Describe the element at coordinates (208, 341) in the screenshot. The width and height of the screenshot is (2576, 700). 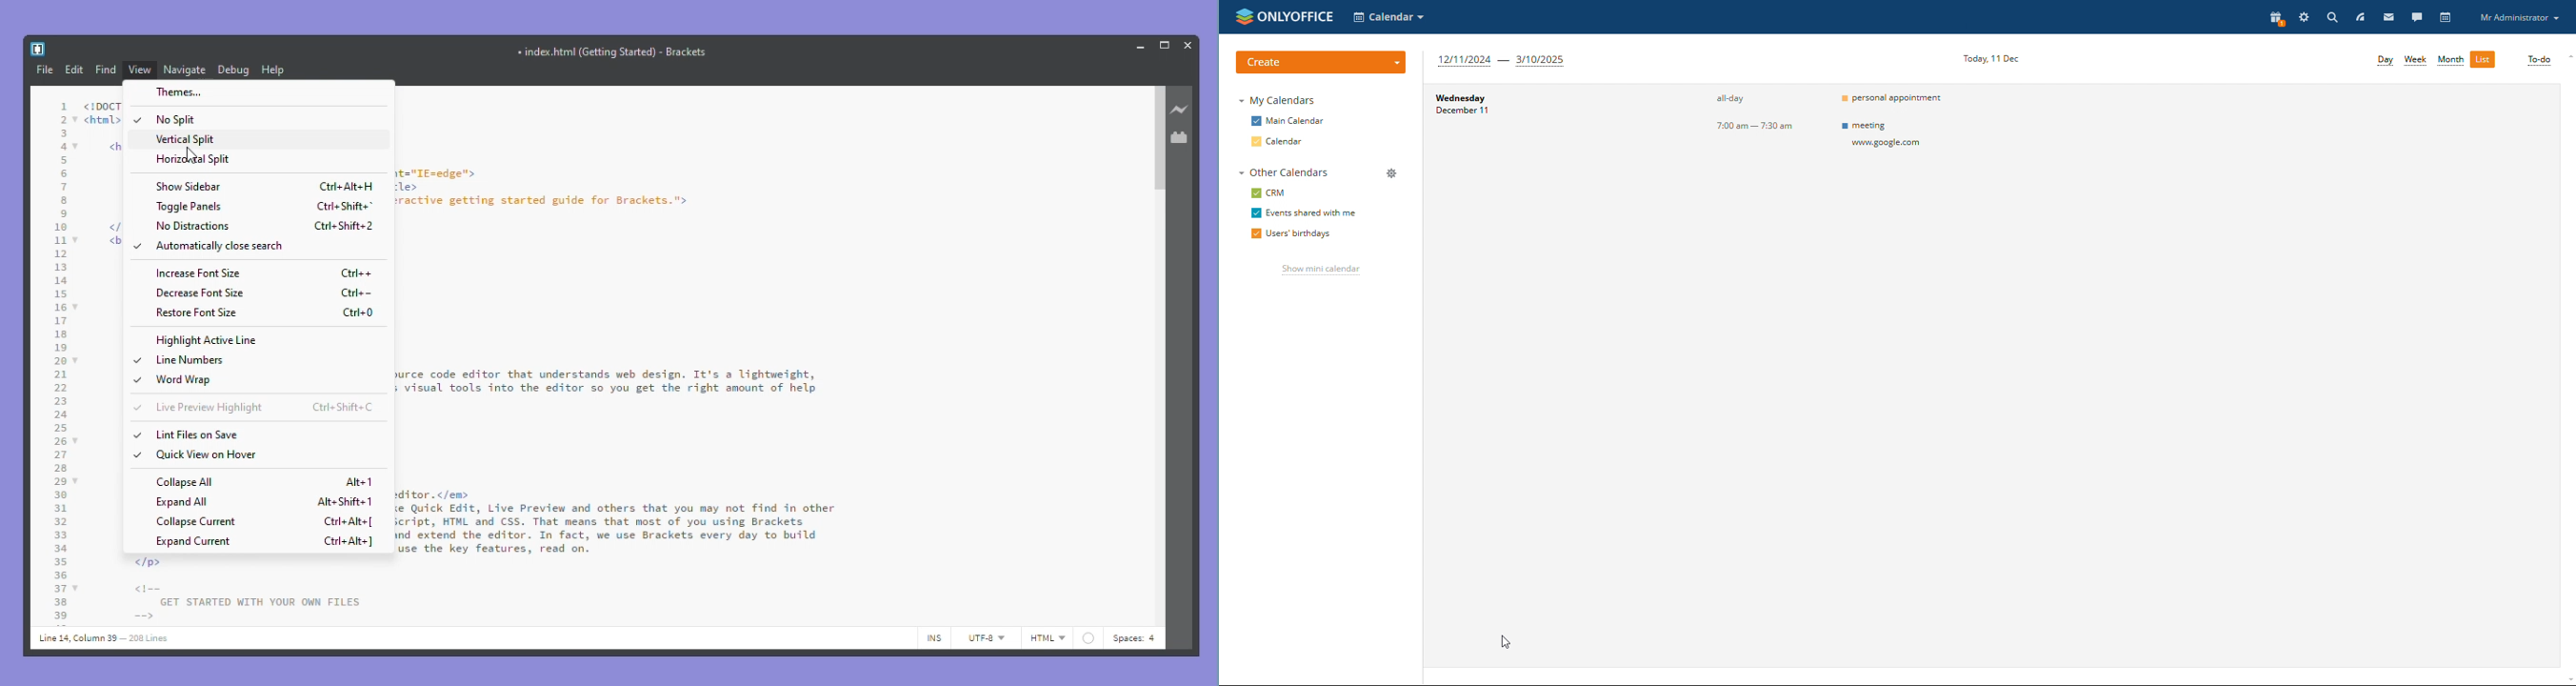
I see `Highlight active line` at that location.